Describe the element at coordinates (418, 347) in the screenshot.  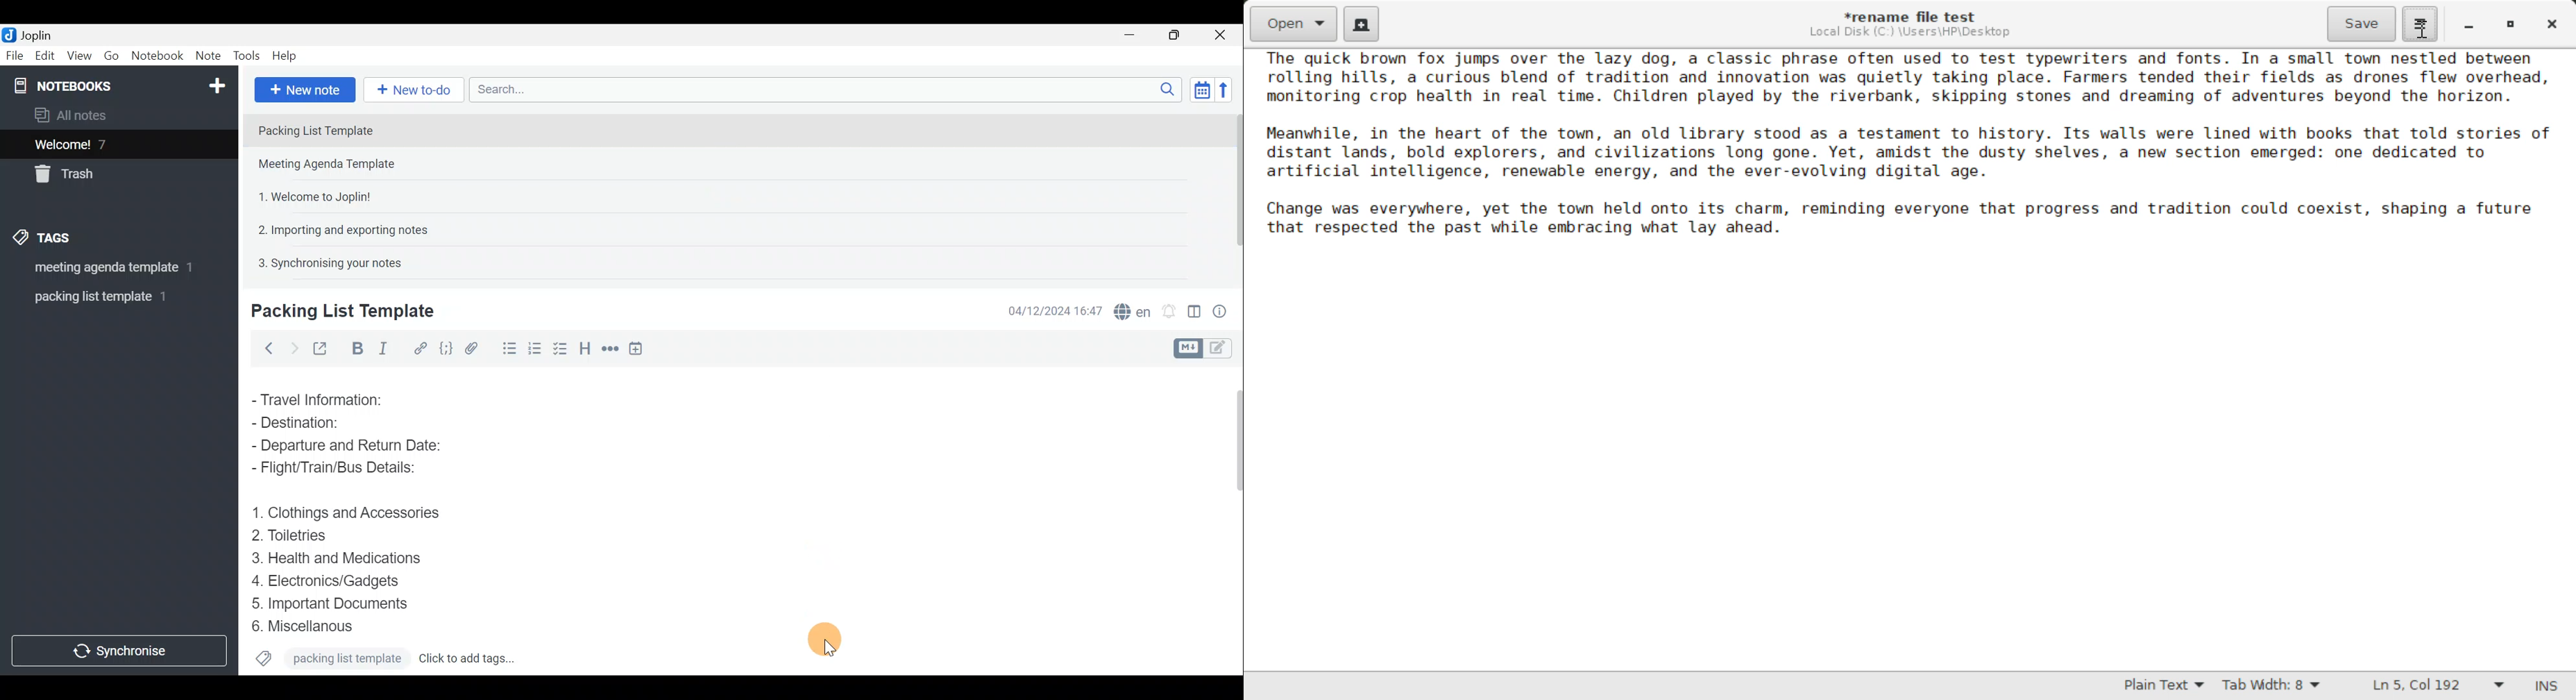
I see `Hyperlink` at that location.